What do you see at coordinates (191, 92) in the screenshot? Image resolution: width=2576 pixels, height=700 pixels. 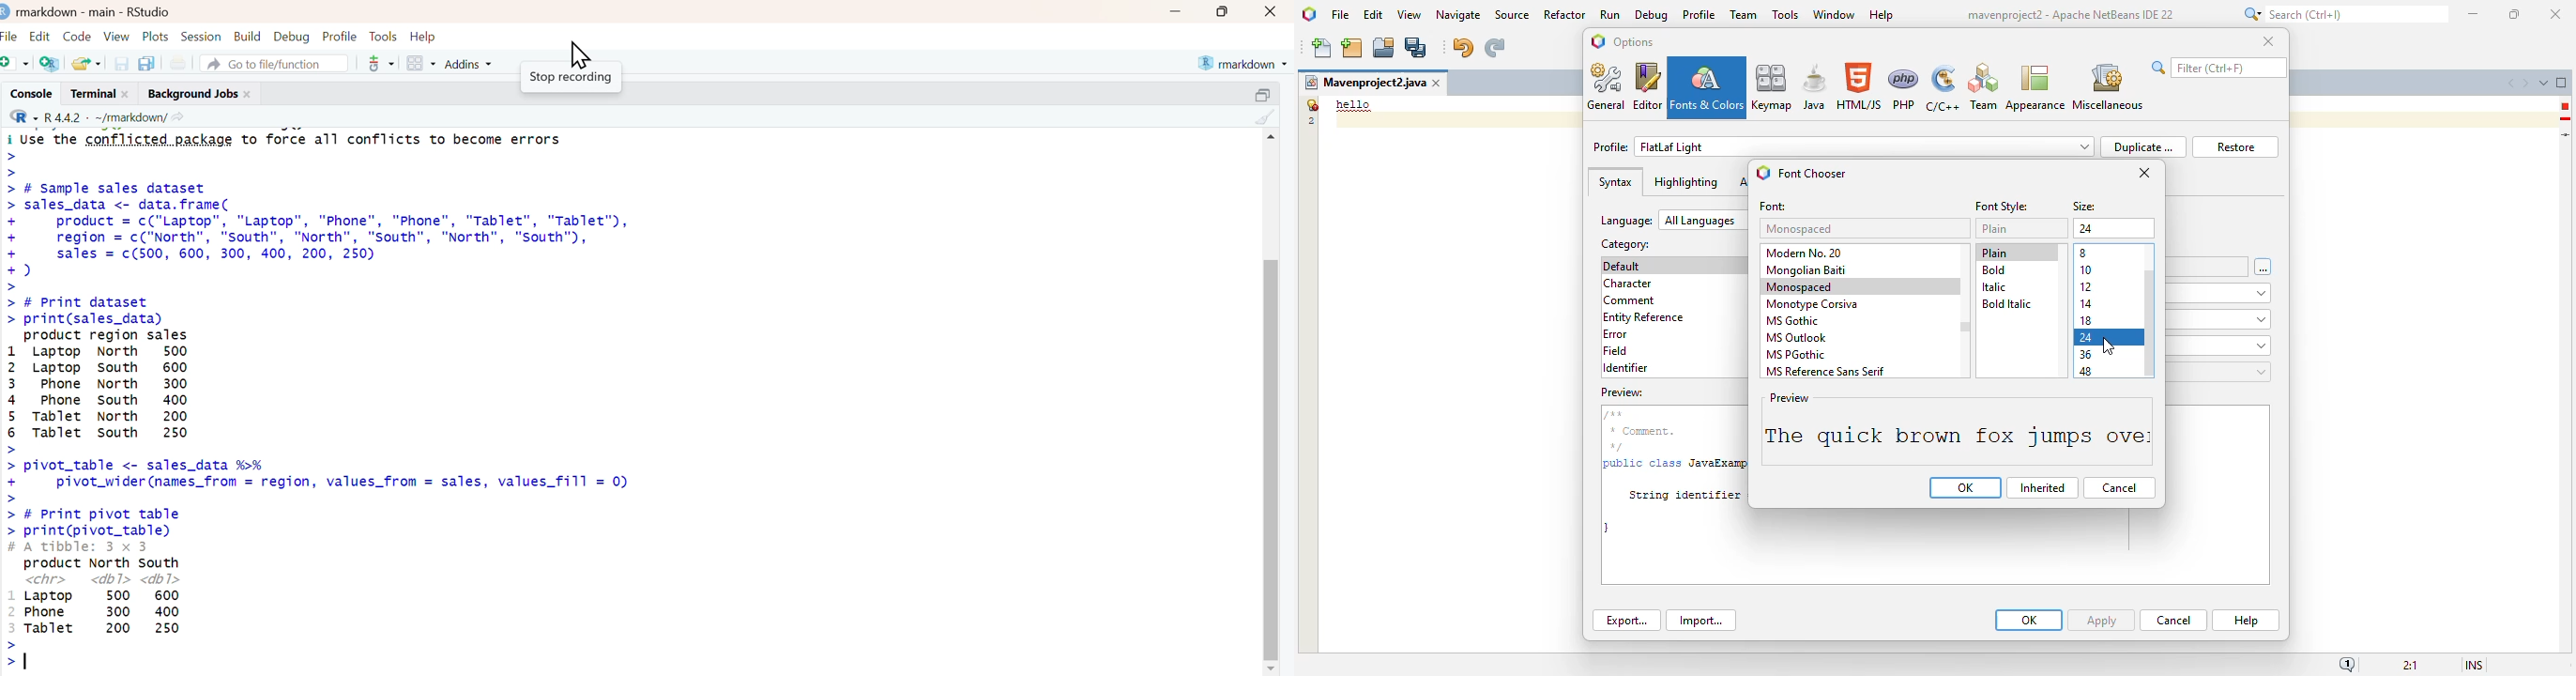 I see `Background Jobs` at bounding box center [191, 92].